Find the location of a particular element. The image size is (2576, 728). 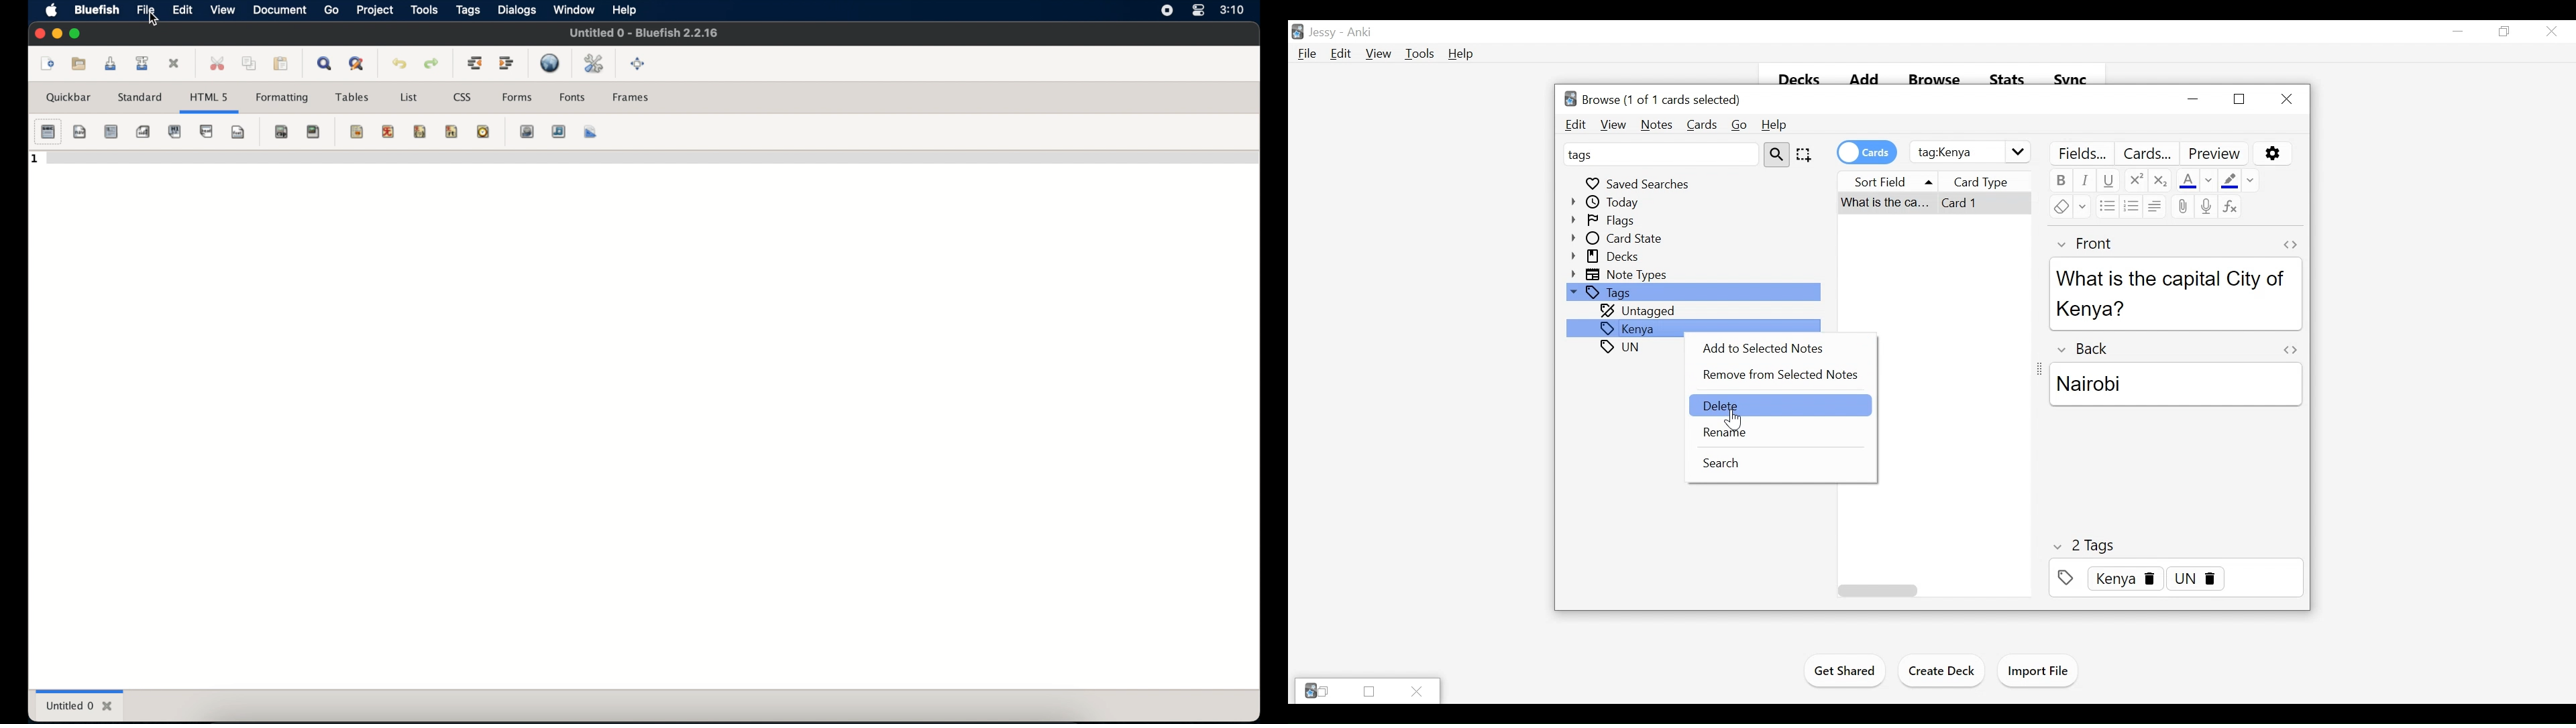

Text Color is located at coordinates (2187, 179).